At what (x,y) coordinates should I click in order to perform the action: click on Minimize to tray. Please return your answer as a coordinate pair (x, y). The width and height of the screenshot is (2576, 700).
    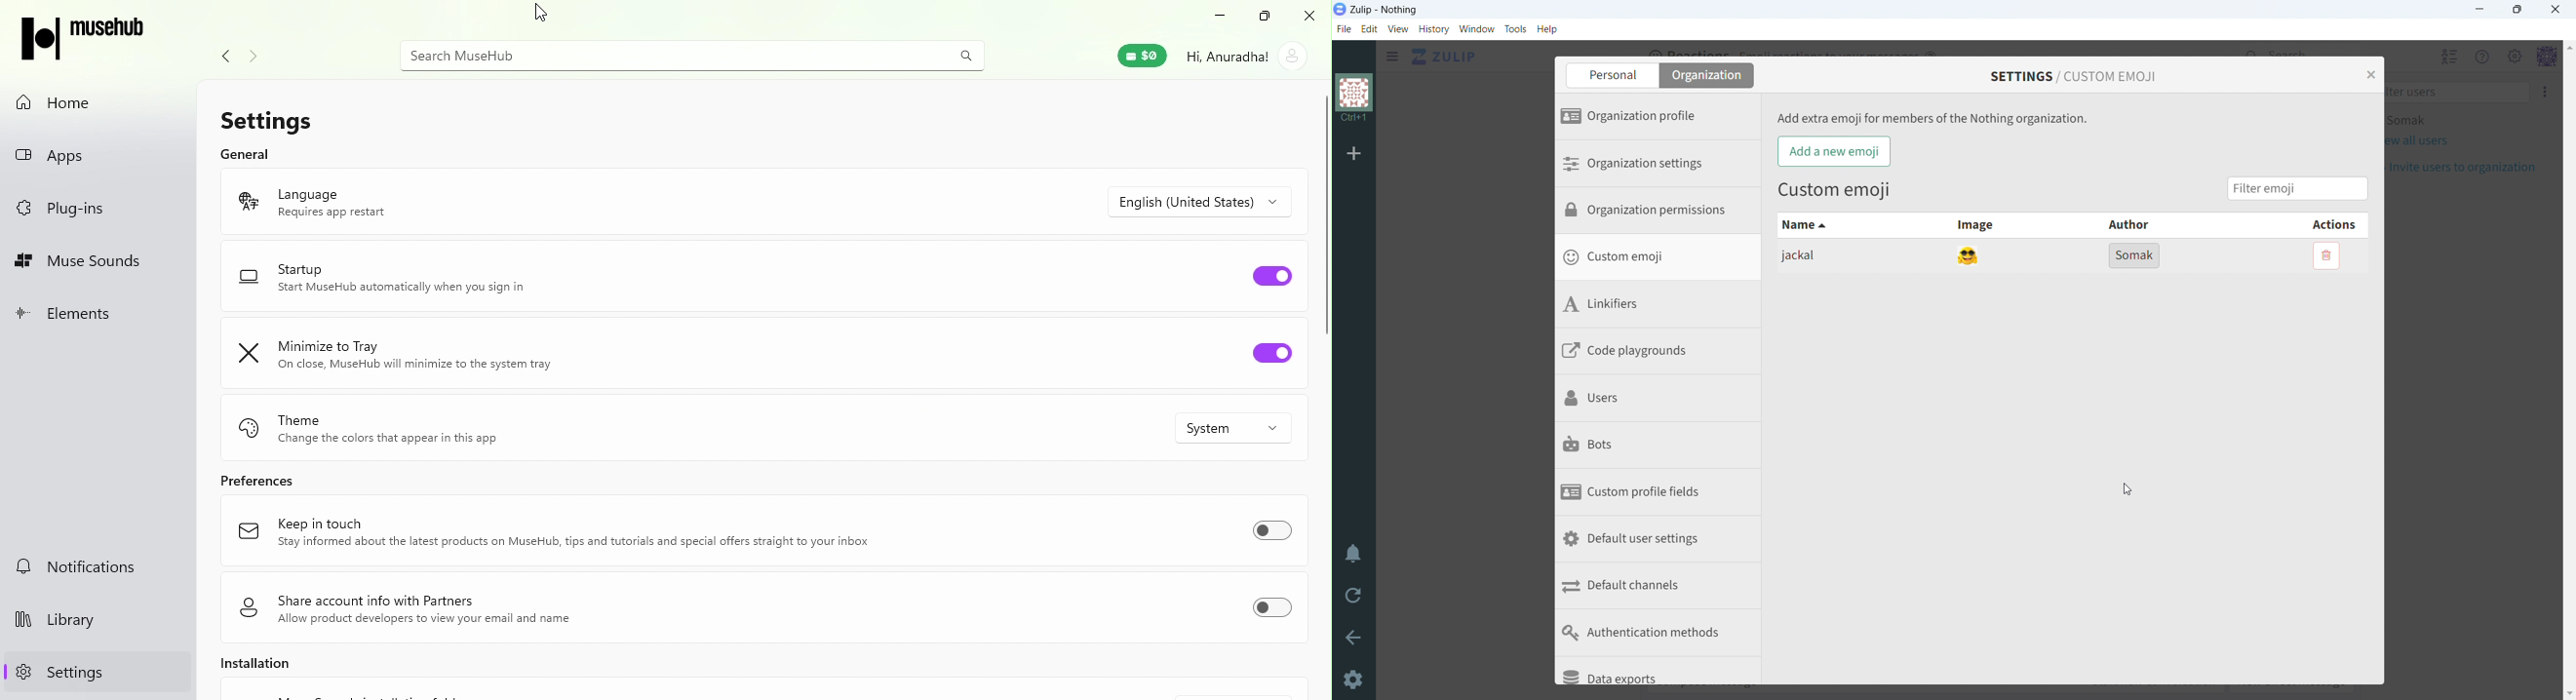
    Looking at the image, I should click on (500, 353).